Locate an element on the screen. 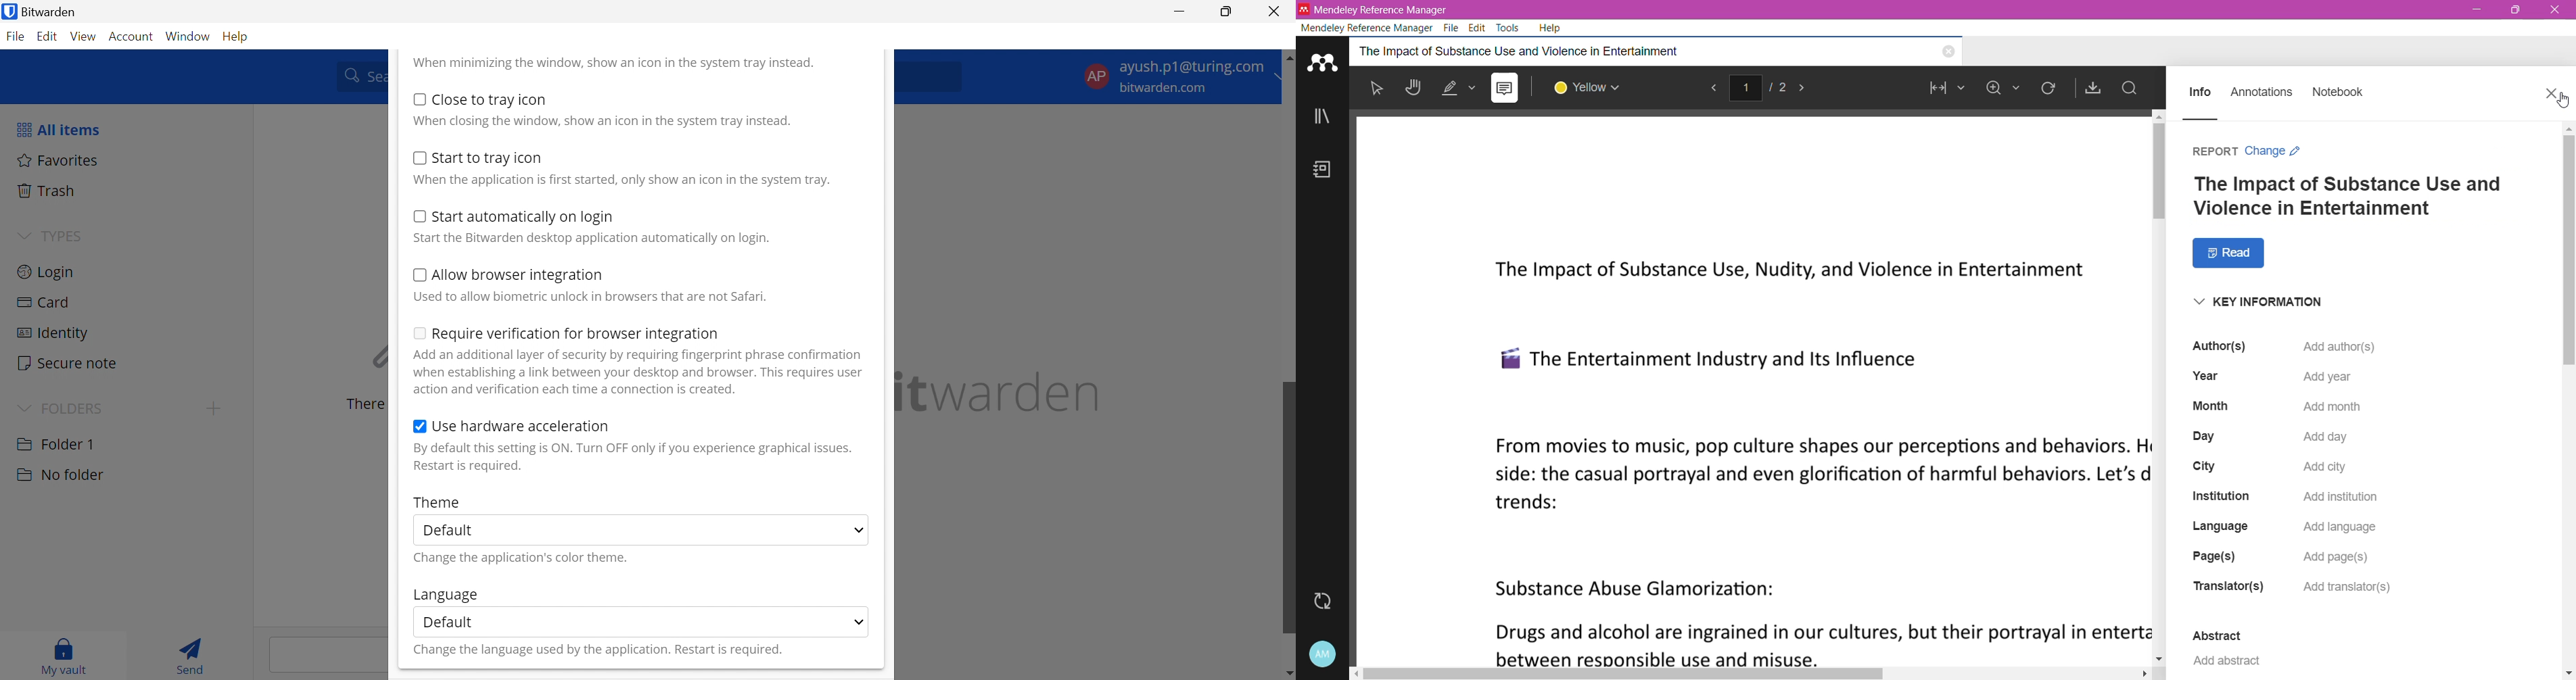  Horizontal Scroll Bar is located at coordinates (1759, 672).